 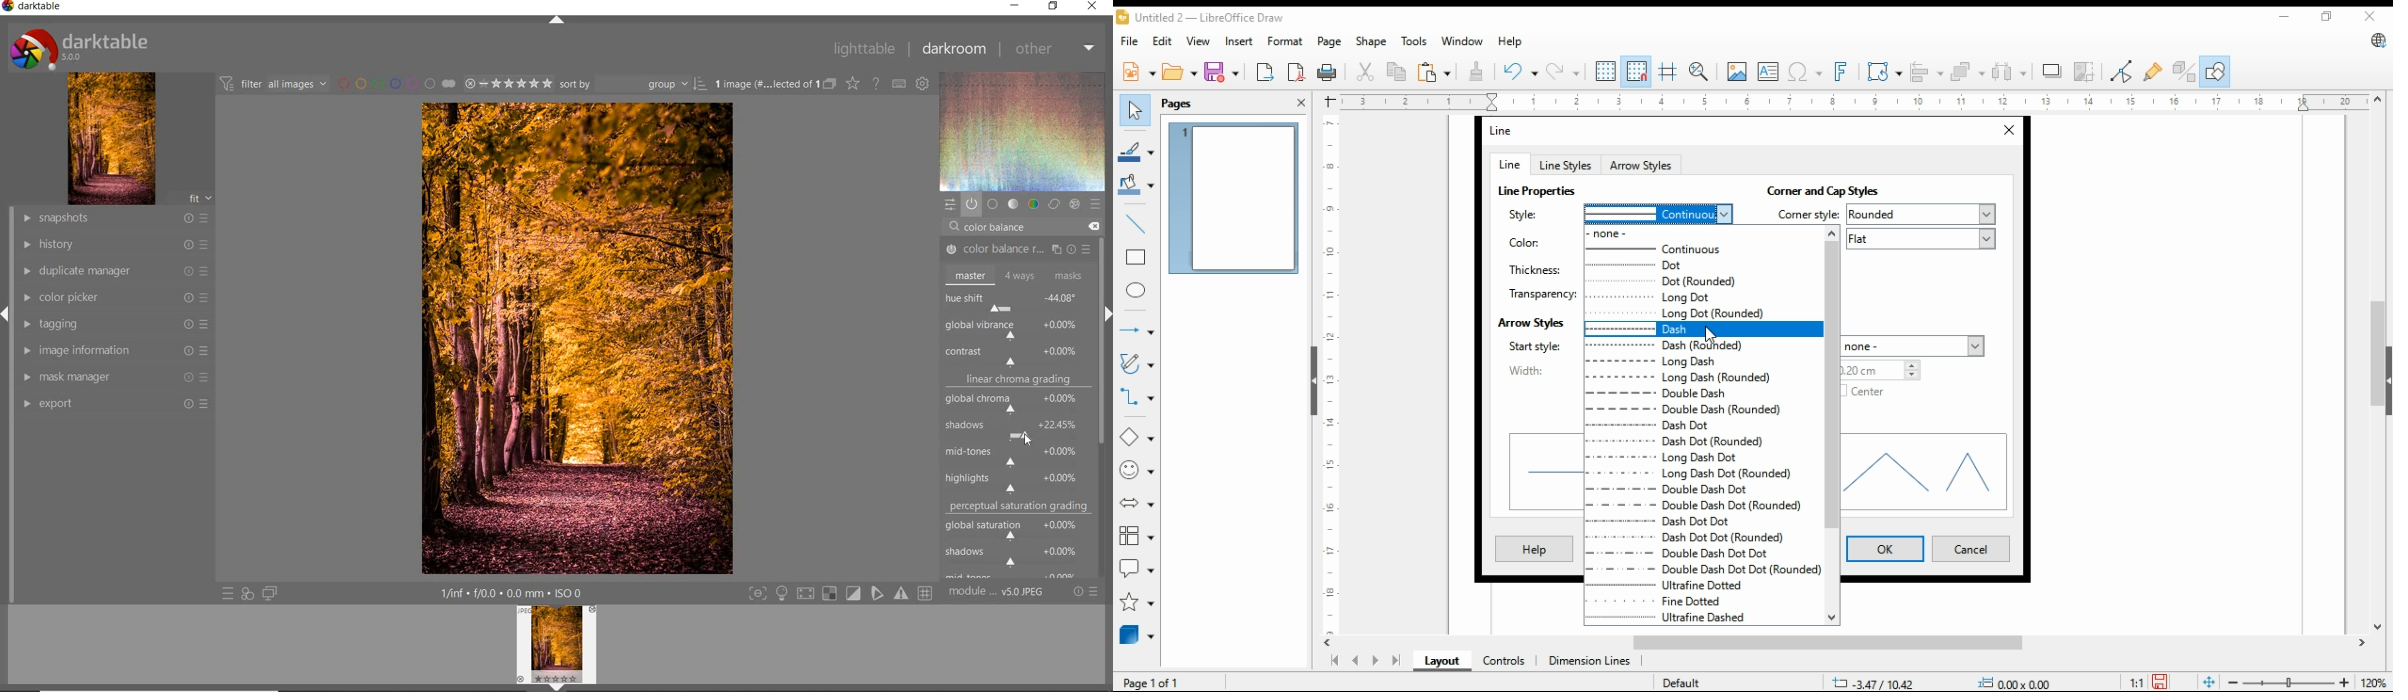 What do you see at coordinates (1136, 331) in the screenshot?
I see `lines and arrows` at bounding box center [1136, 331].